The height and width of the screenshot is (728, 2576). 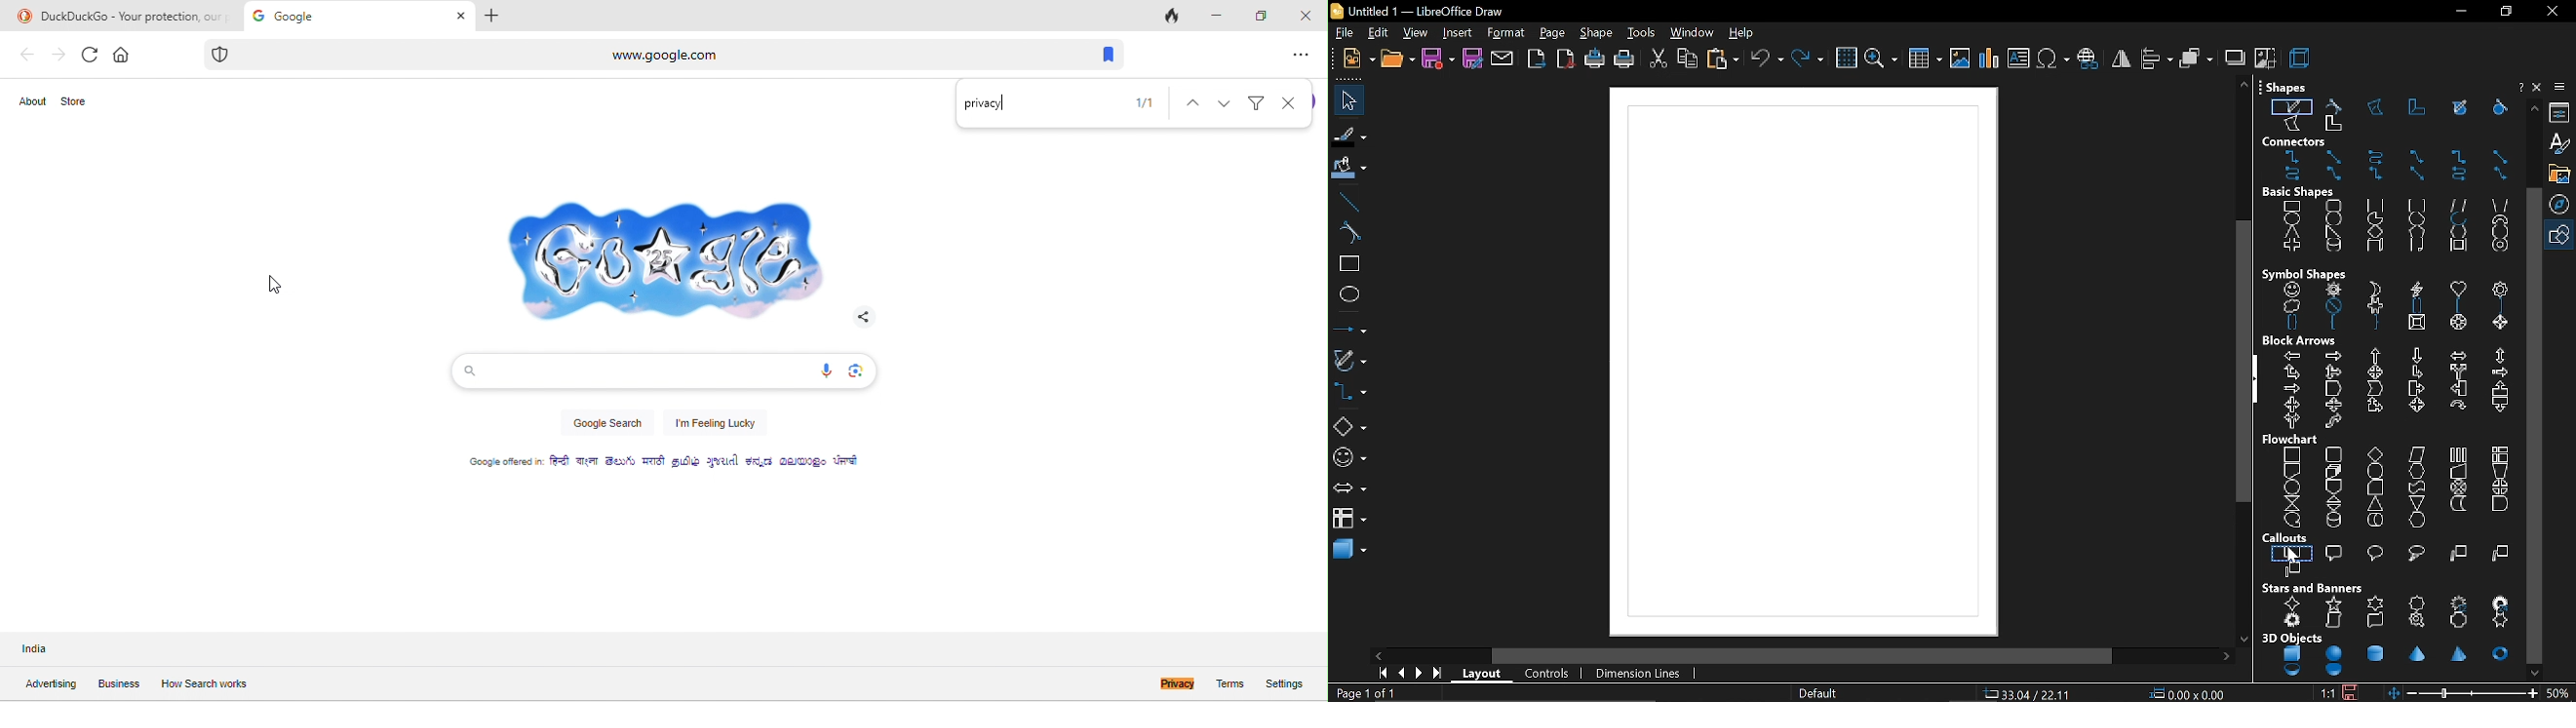 What do you see at coordinates (2461, 601) in the screenshot?
I see `12 point star` at bounding box center [2461, 601].